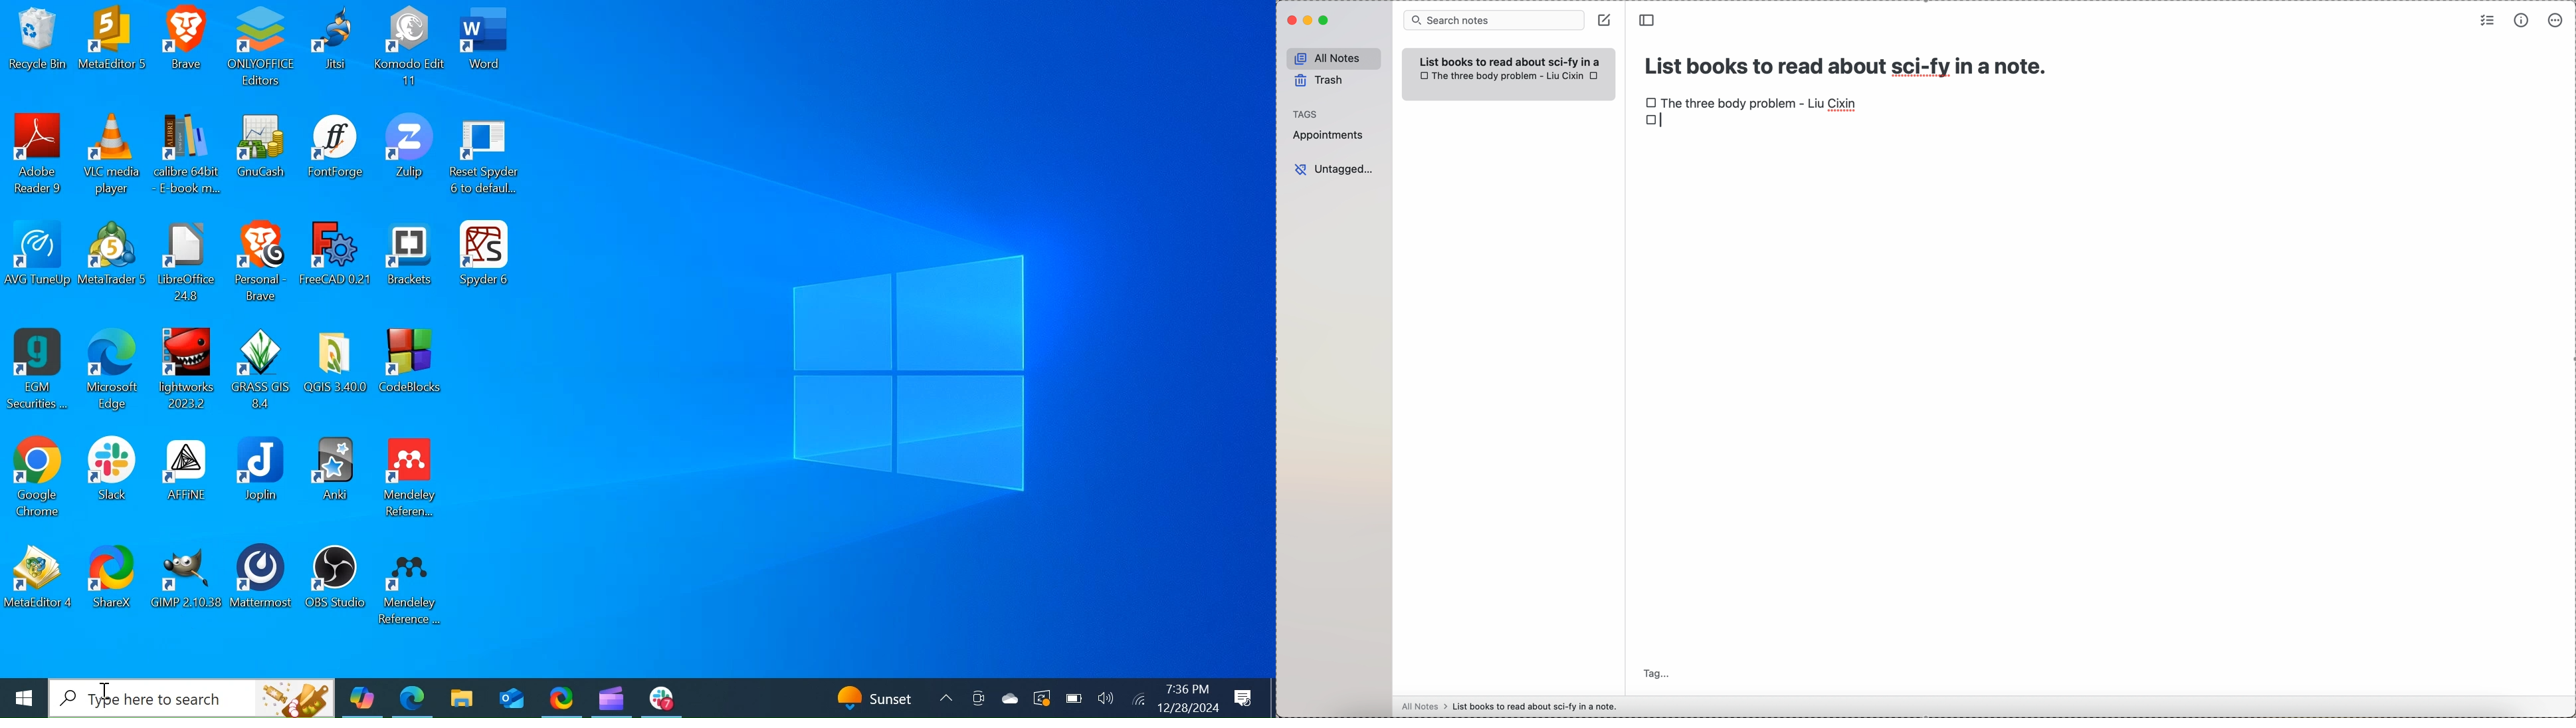 This screenshot has width=2576, height=728. What do you see at coordinates (2555, 21) in the screenshot?
I see `more options` at bounding box center [2555, 21].